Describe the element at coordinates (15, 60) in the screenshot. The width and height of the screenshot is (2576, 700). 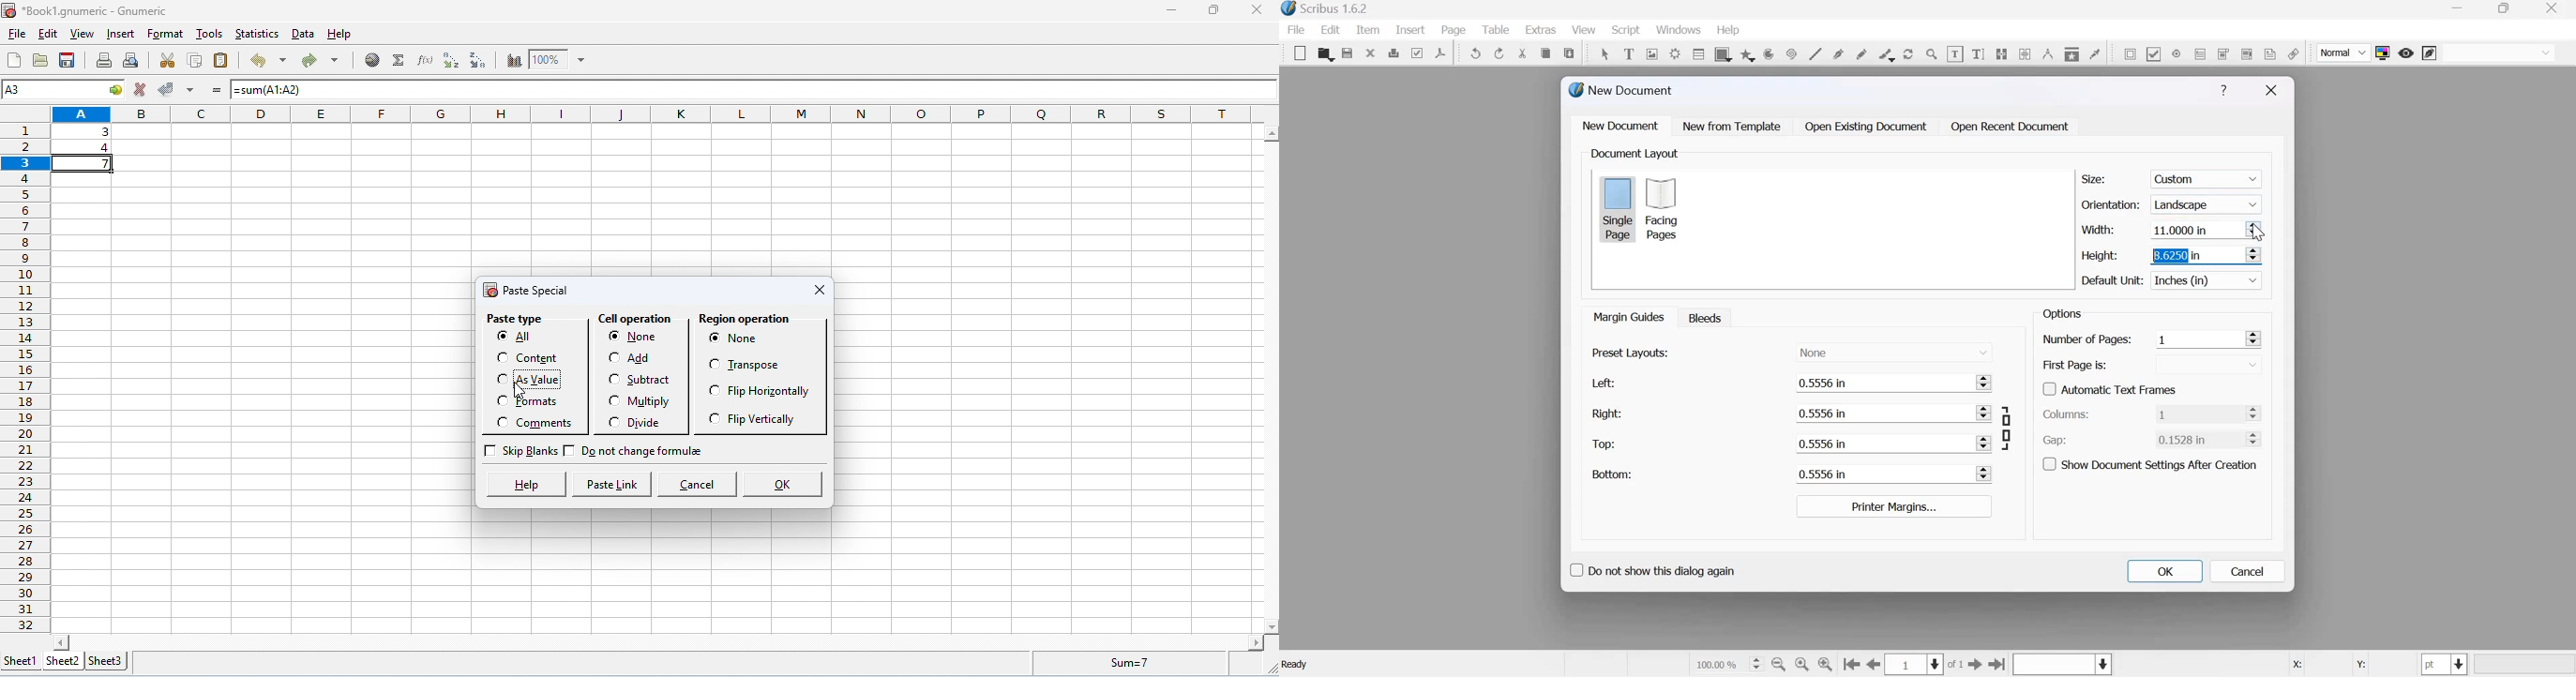
I see `new` at that location.